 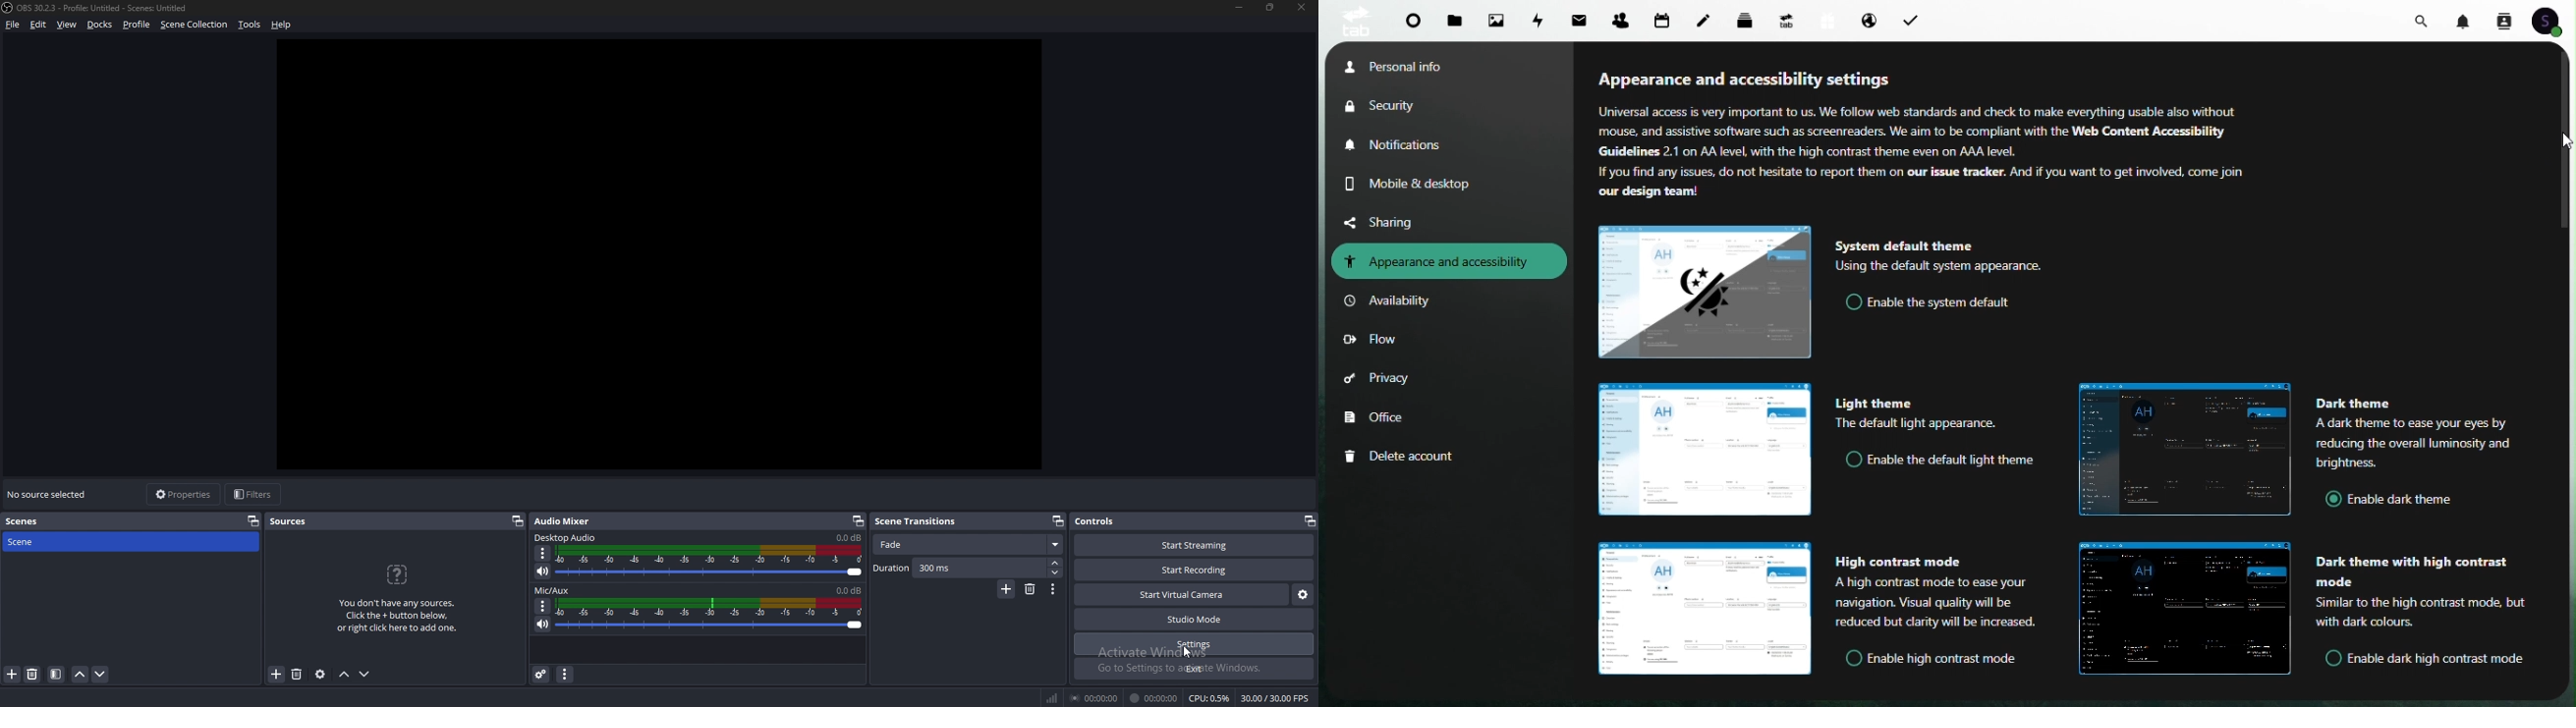 What do you see at coordinates (297, 674) in the screenshot?
I see `remove source` at bounding box center [297, 674].